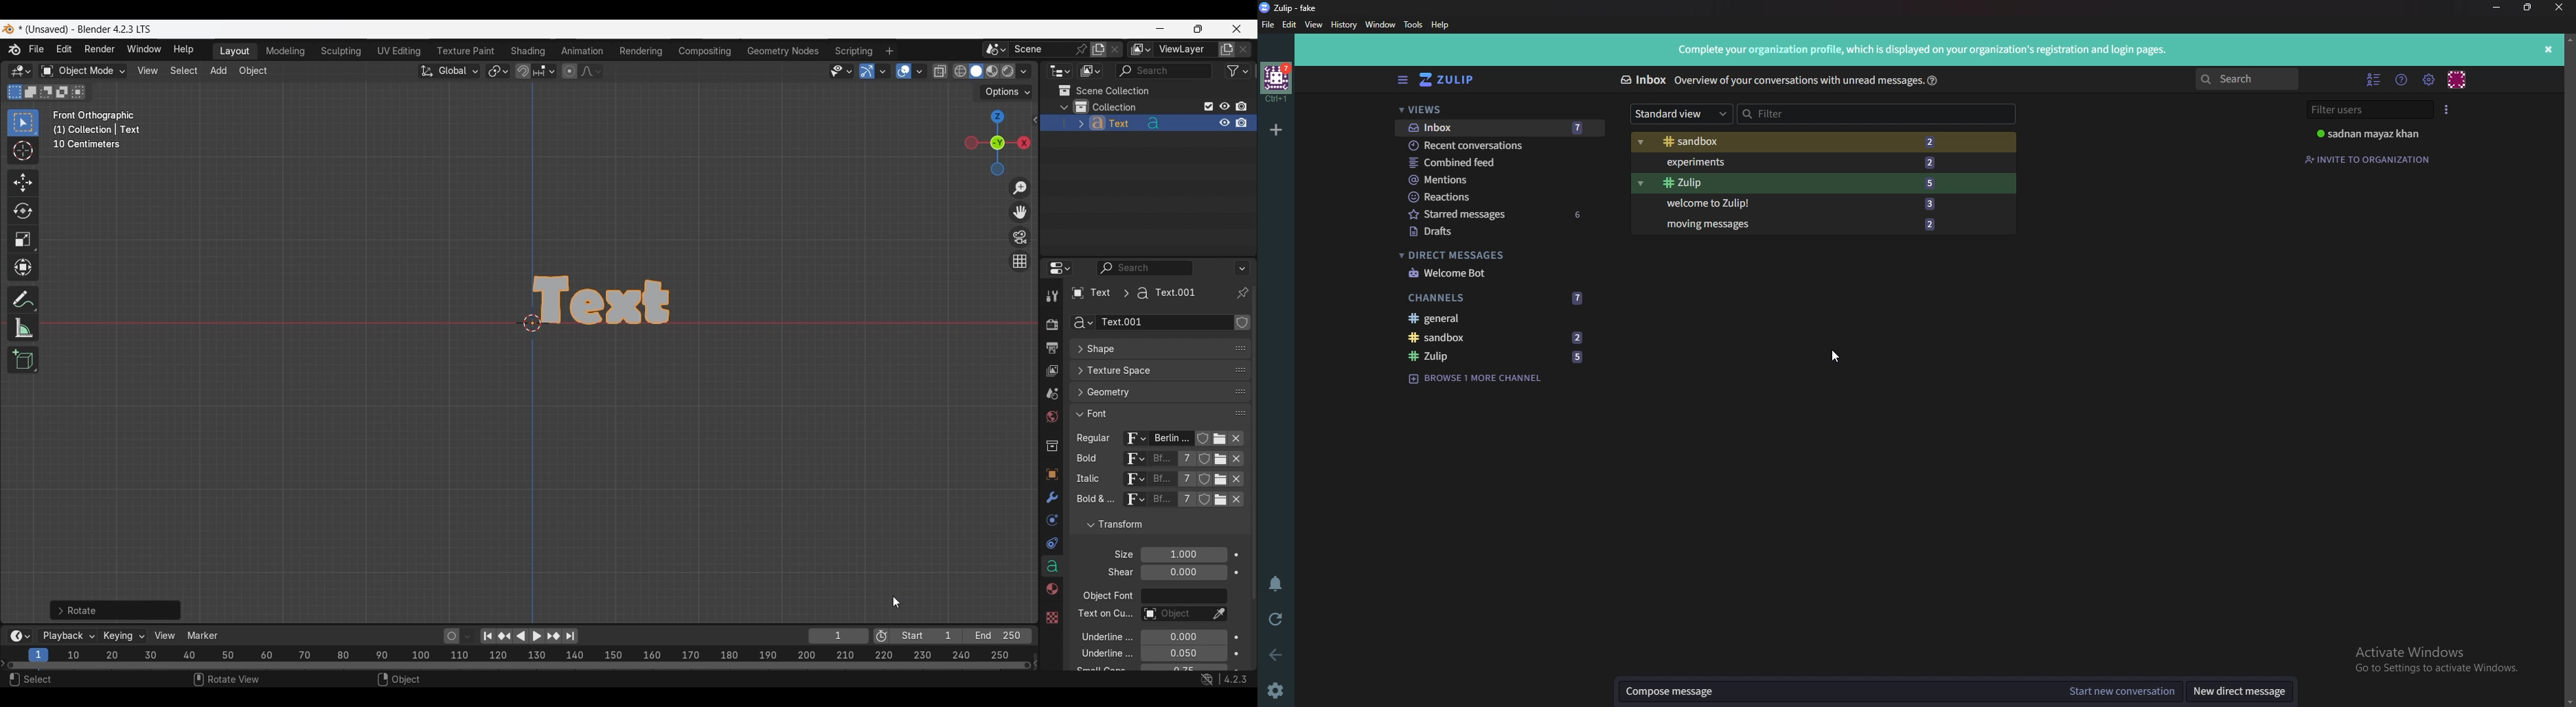 The image size is (2576, 728). I want to click on Direct messages, so click(1494, 256).